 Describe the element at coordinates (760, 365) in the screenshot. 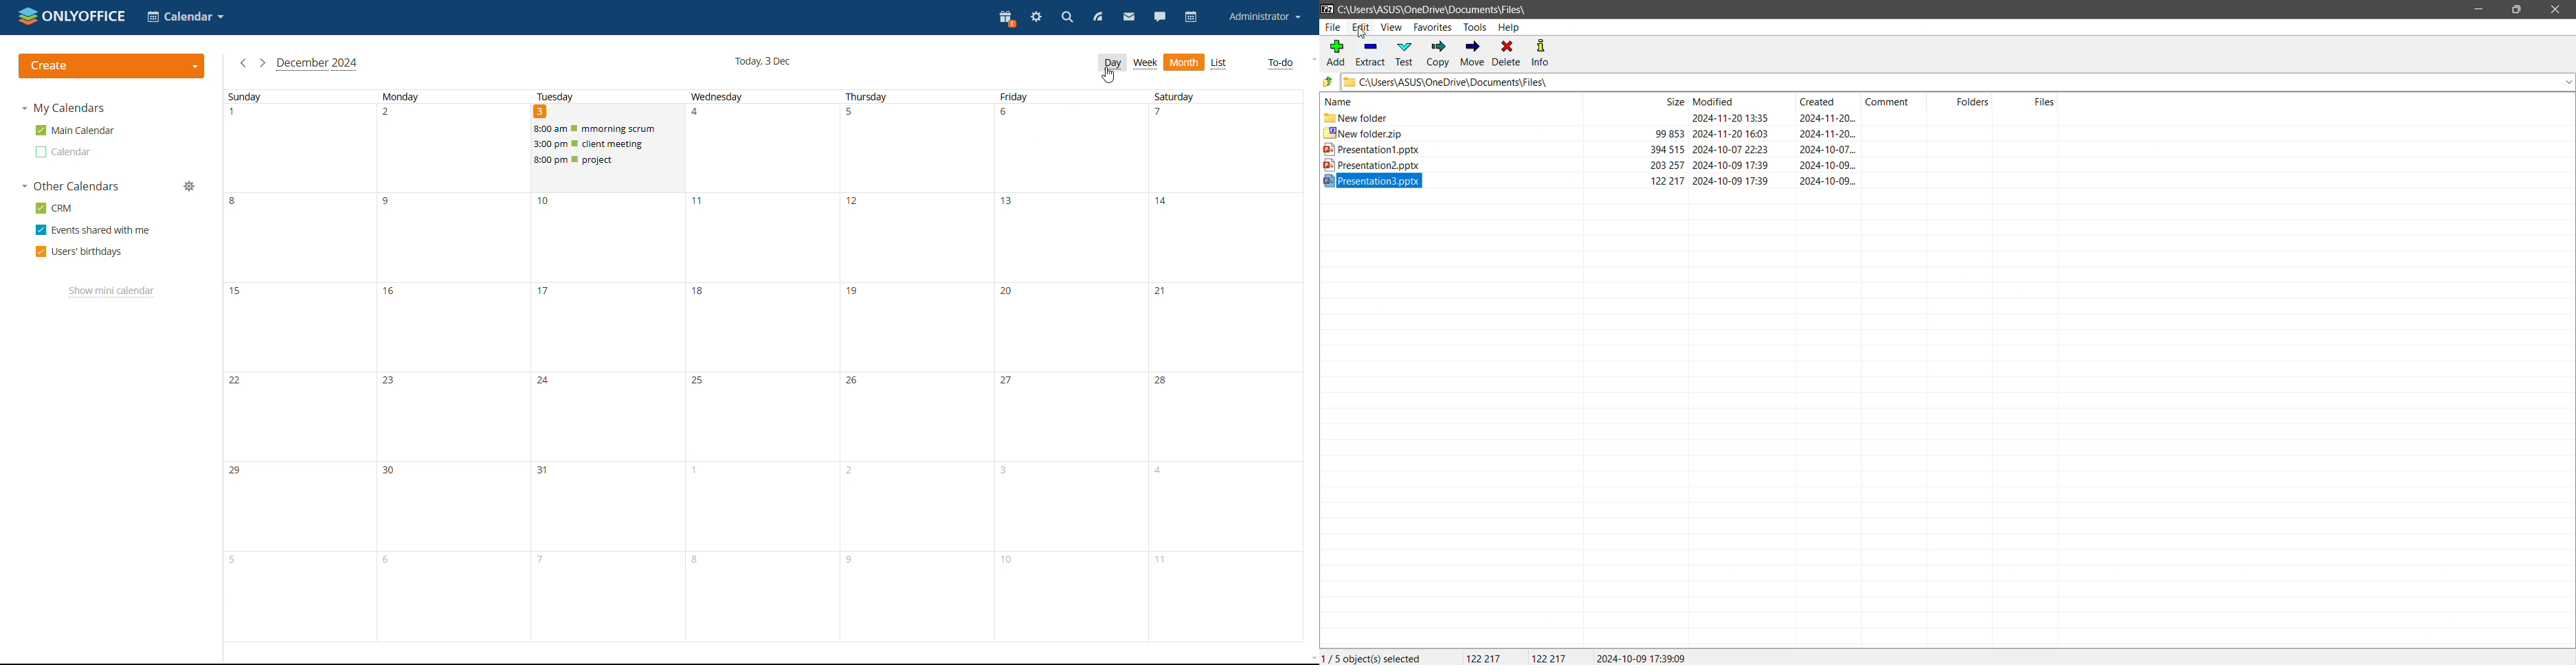

I see `wednesday` at that location.